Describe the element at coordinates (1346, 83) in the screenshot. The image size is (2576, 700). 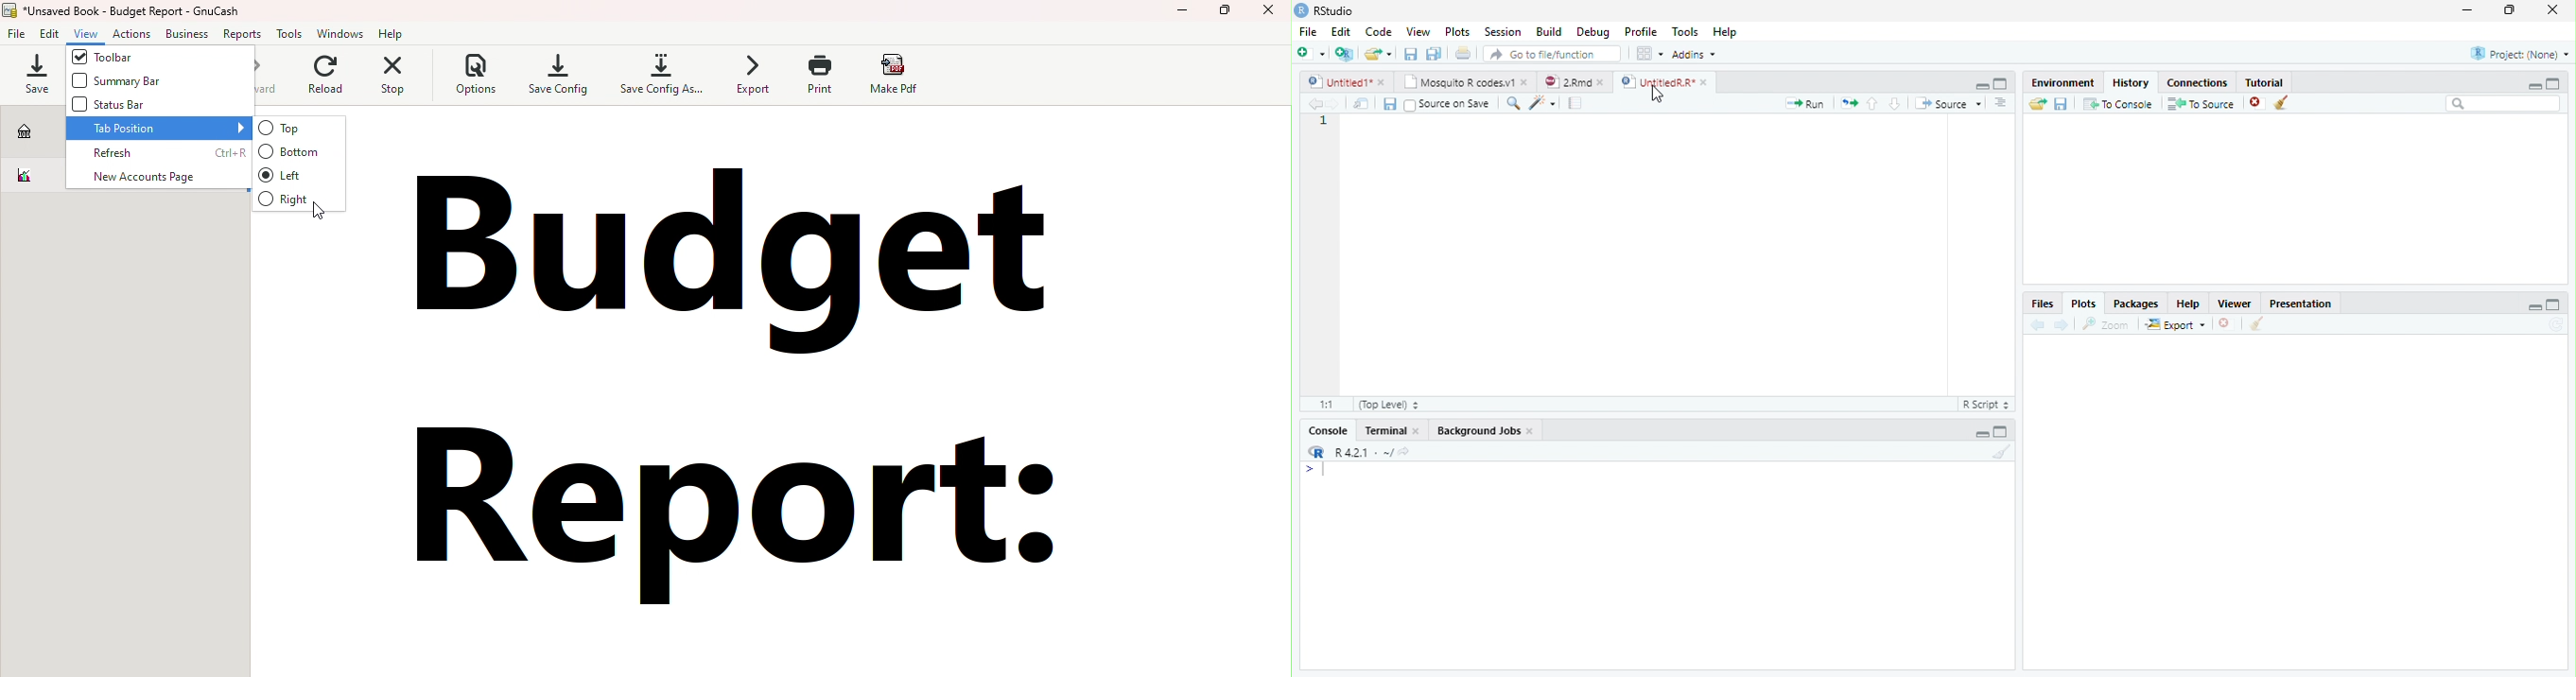
I see `Untitled` at that location.